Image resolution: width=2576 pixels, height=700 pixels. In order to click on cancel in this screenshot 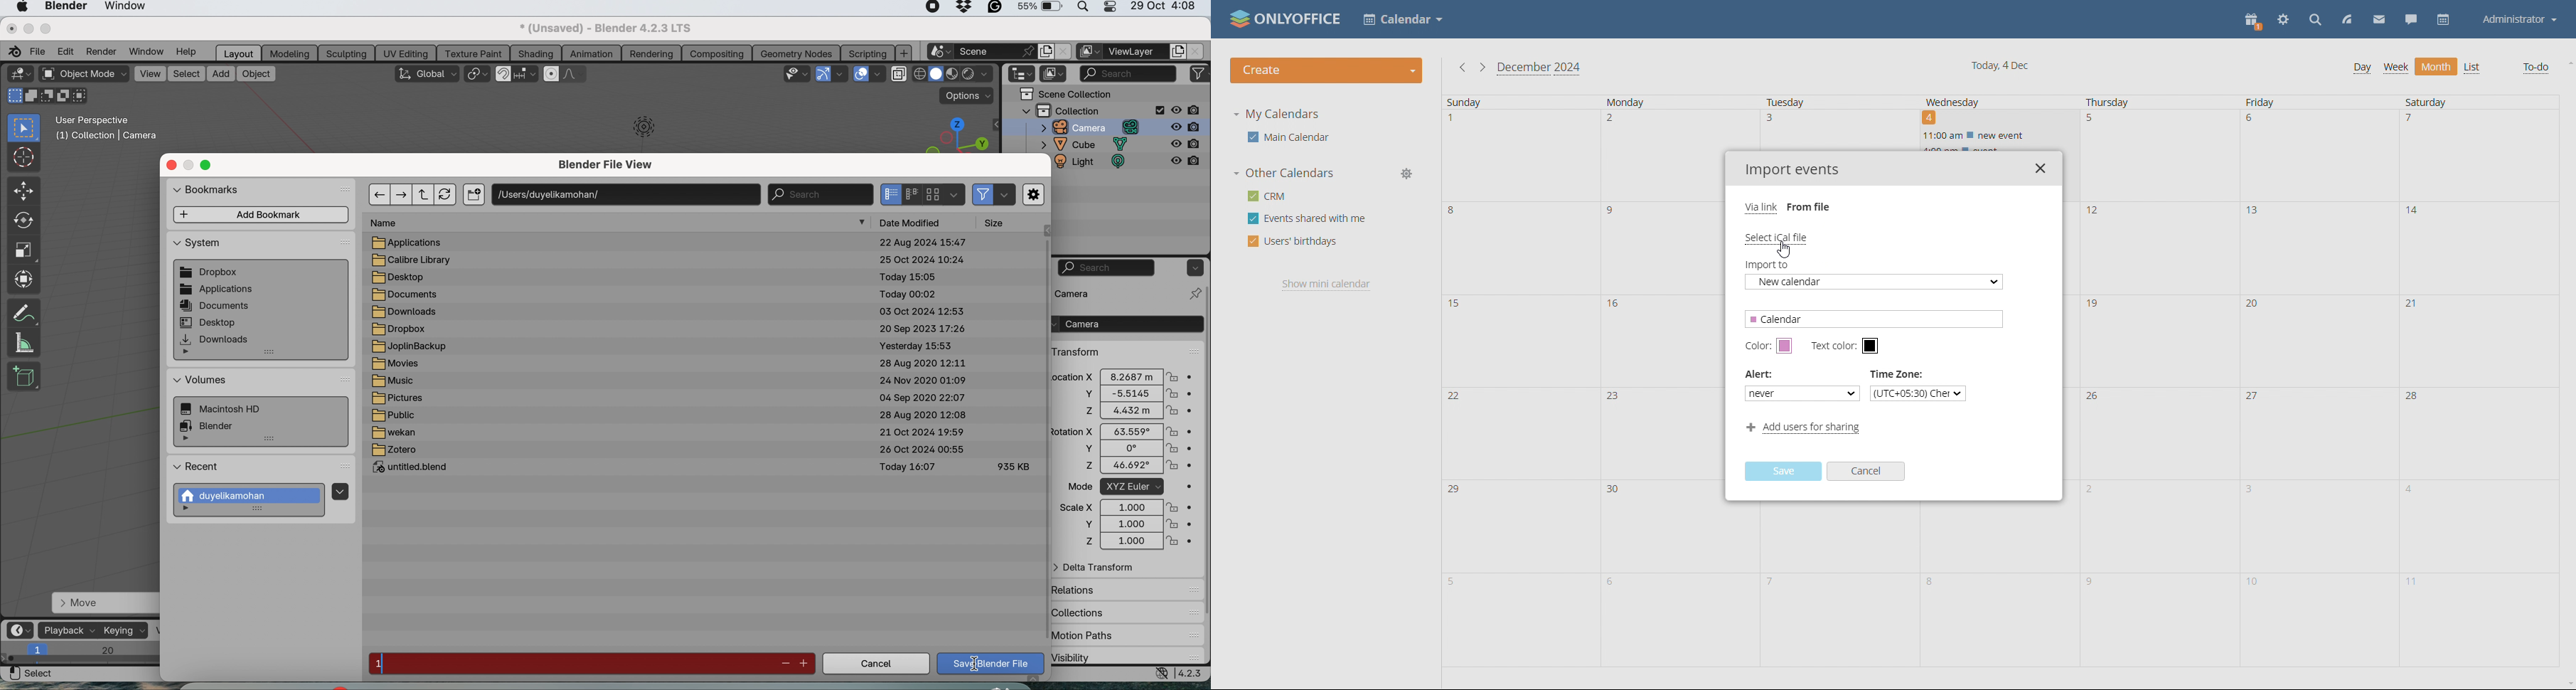, I will do `click(1867, 470)`.